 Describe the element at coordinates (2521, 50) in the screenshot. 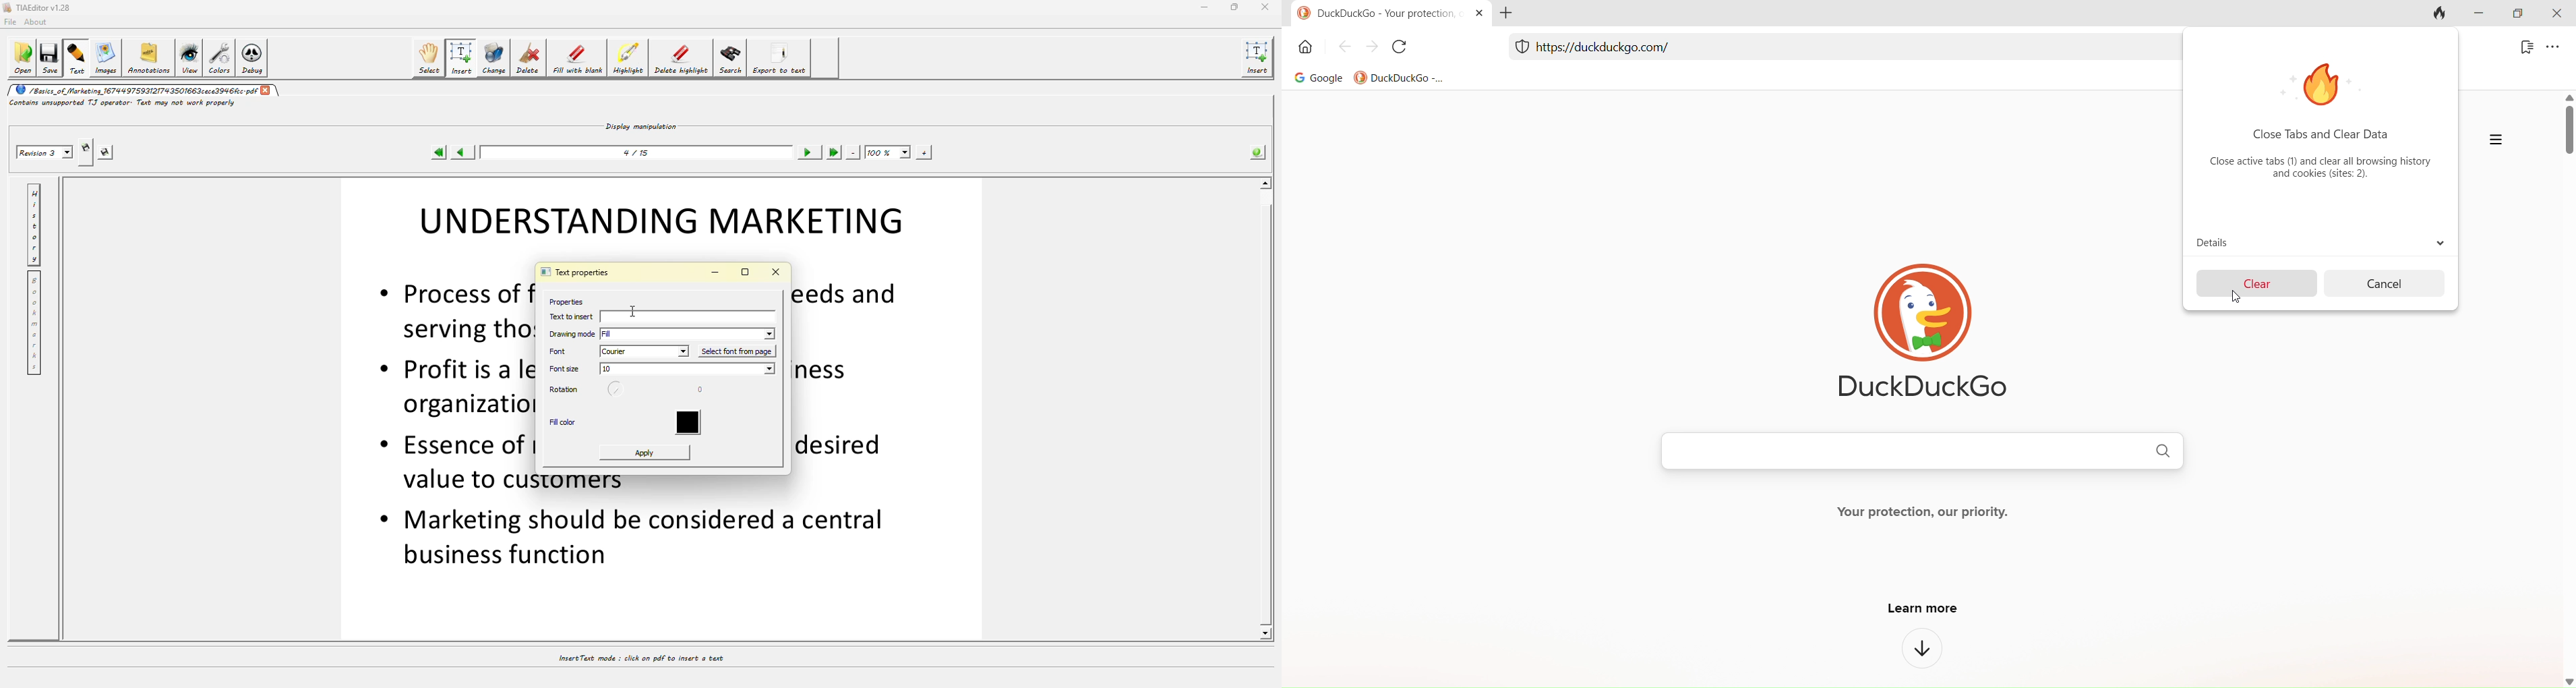

I see `bookmark menu` at that location.